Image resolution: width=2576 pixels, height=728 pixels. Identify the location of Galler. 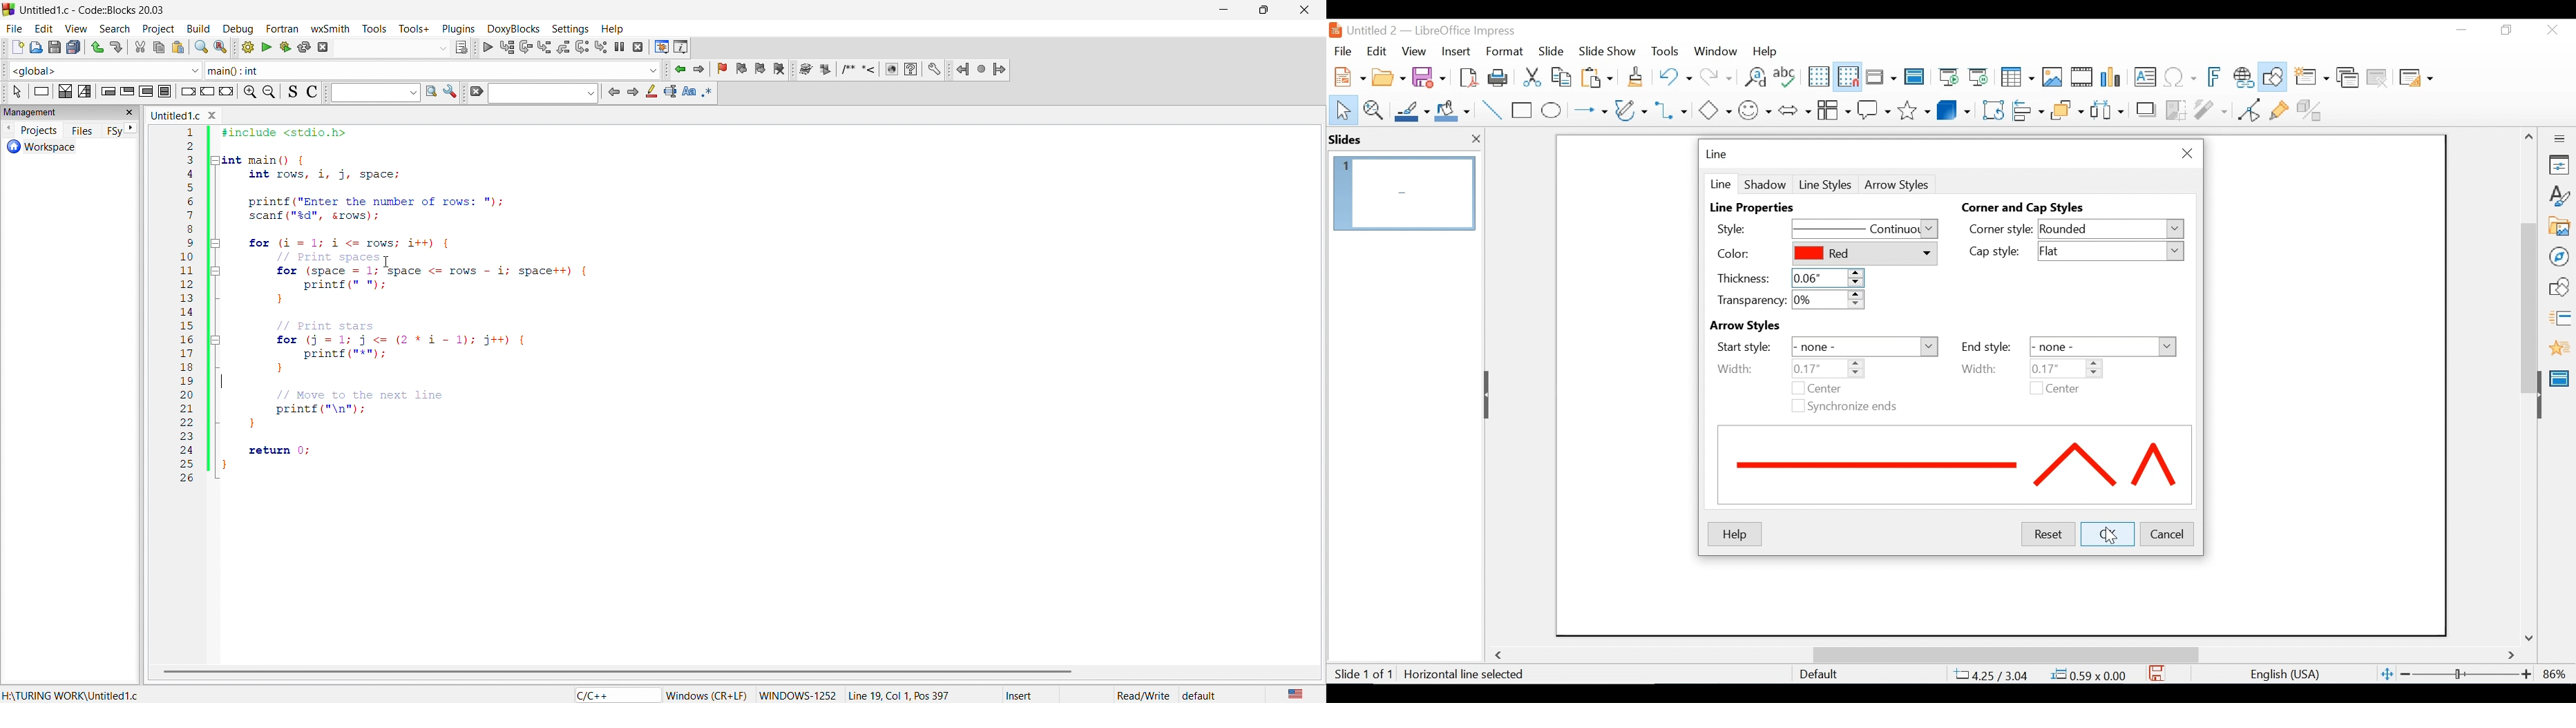
(2559, 227).